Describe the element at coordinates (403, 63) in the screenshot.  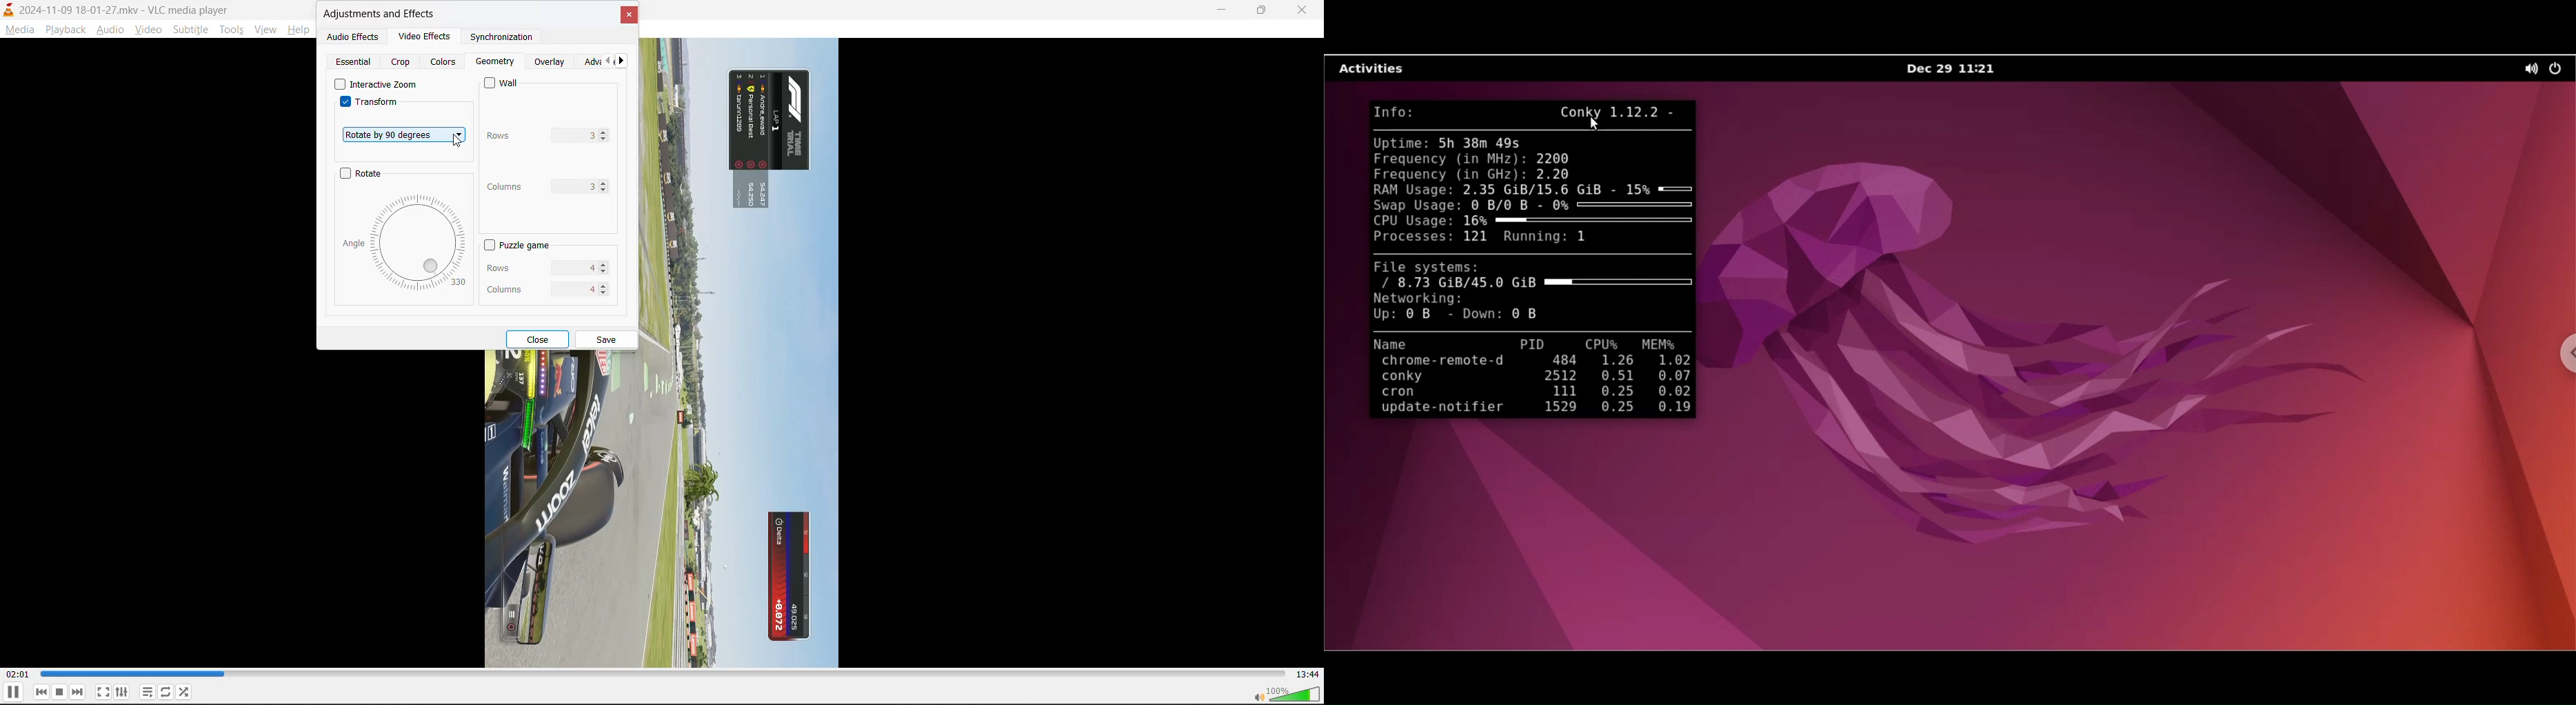
I see `crop` at that location.